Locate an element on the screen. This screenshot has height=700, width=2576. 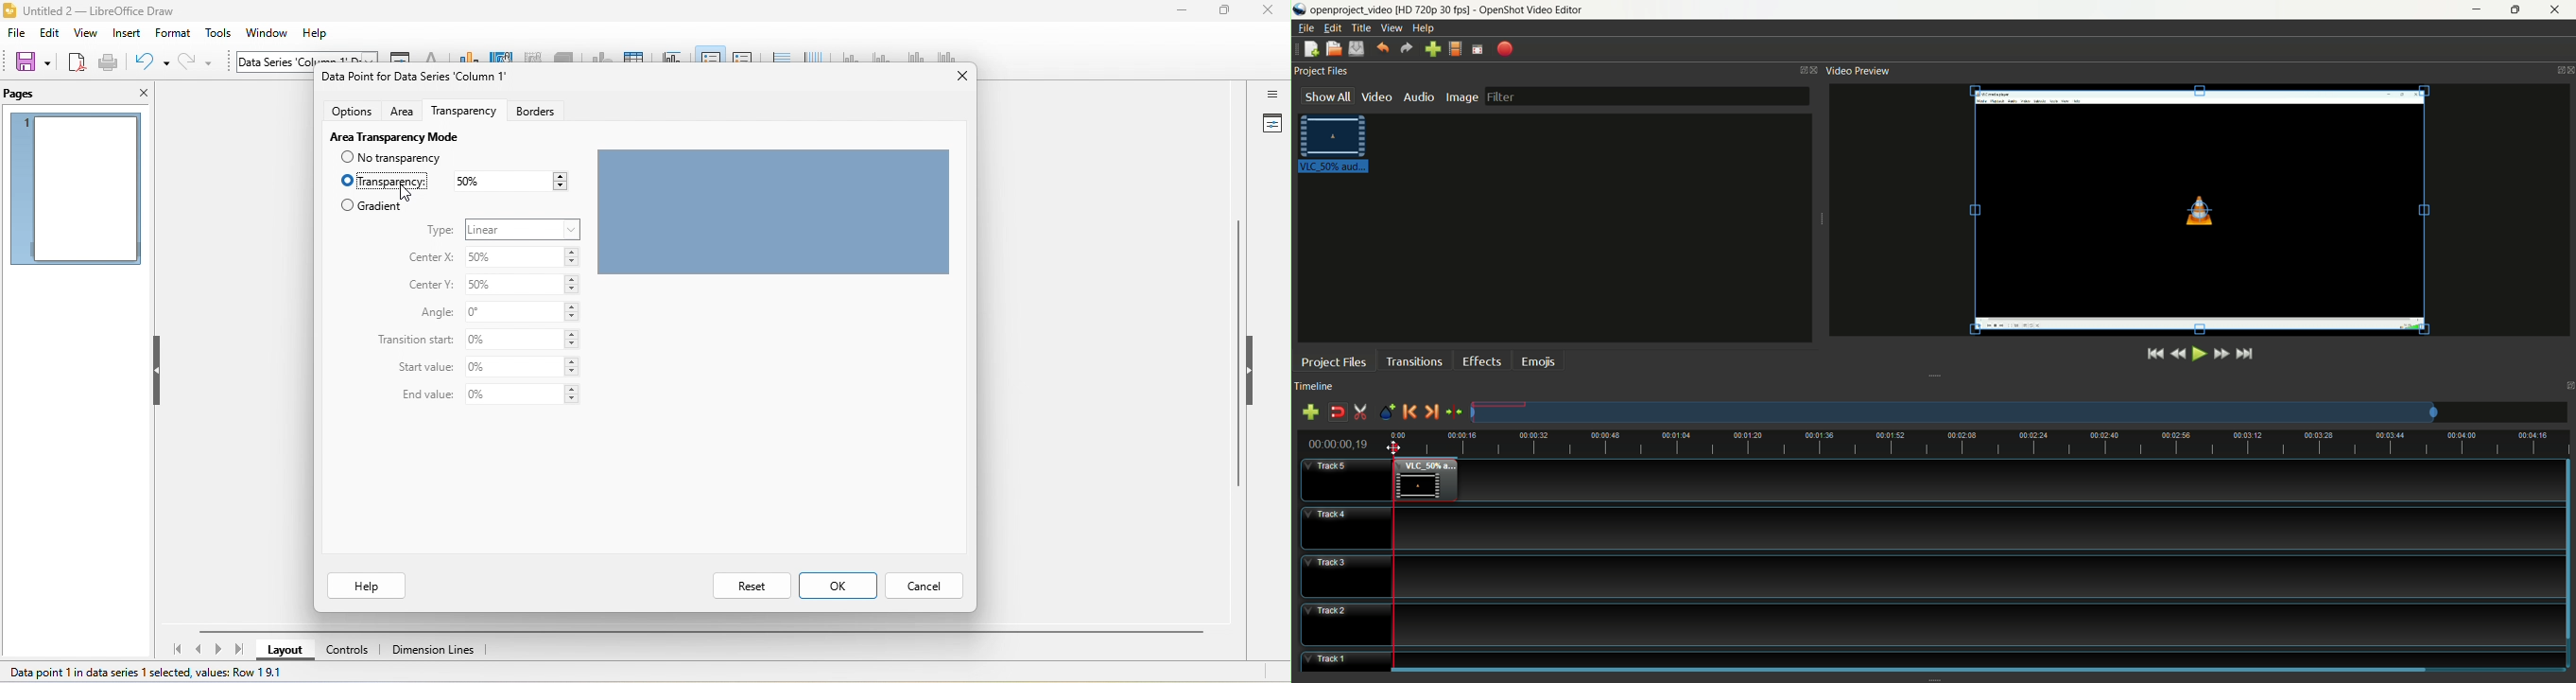
center x is located at coordinates (431, 258).